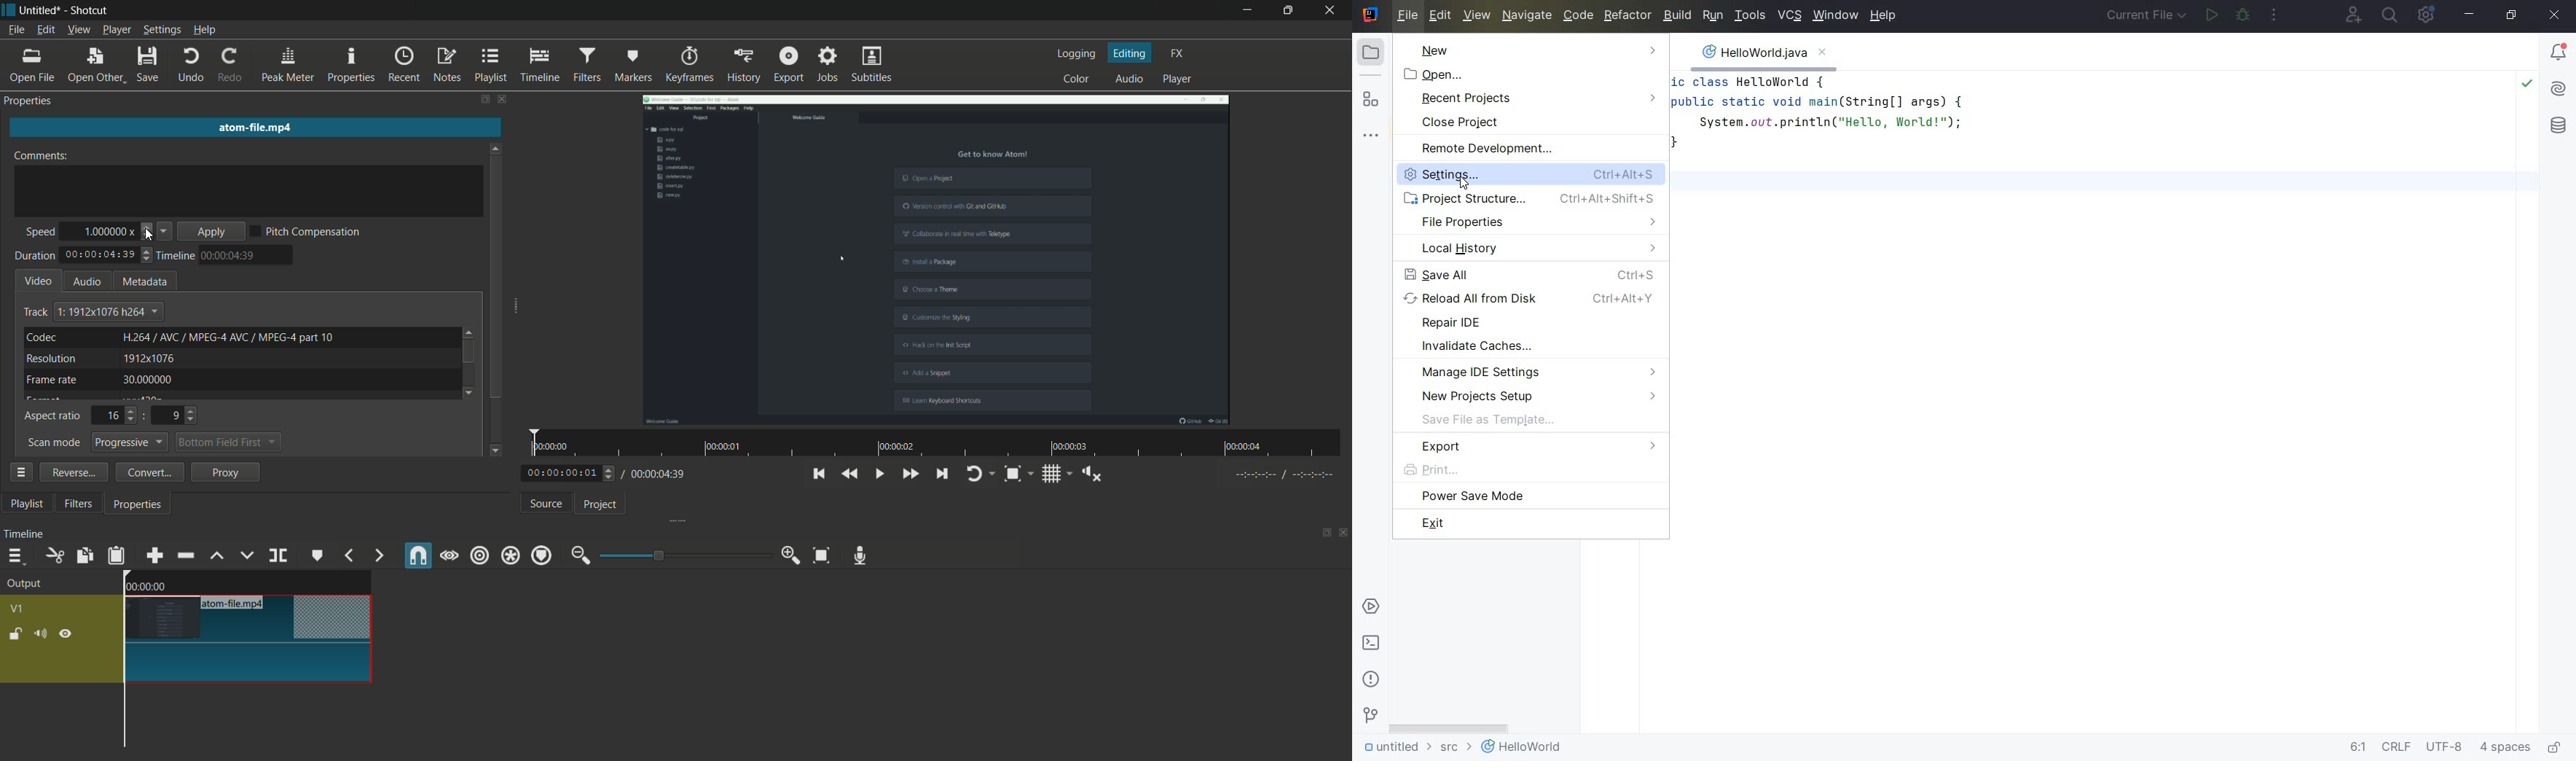 The width and height of the screenshot is (2576, 784). I want to click on zoom timeline to fit, so click(821, 556).